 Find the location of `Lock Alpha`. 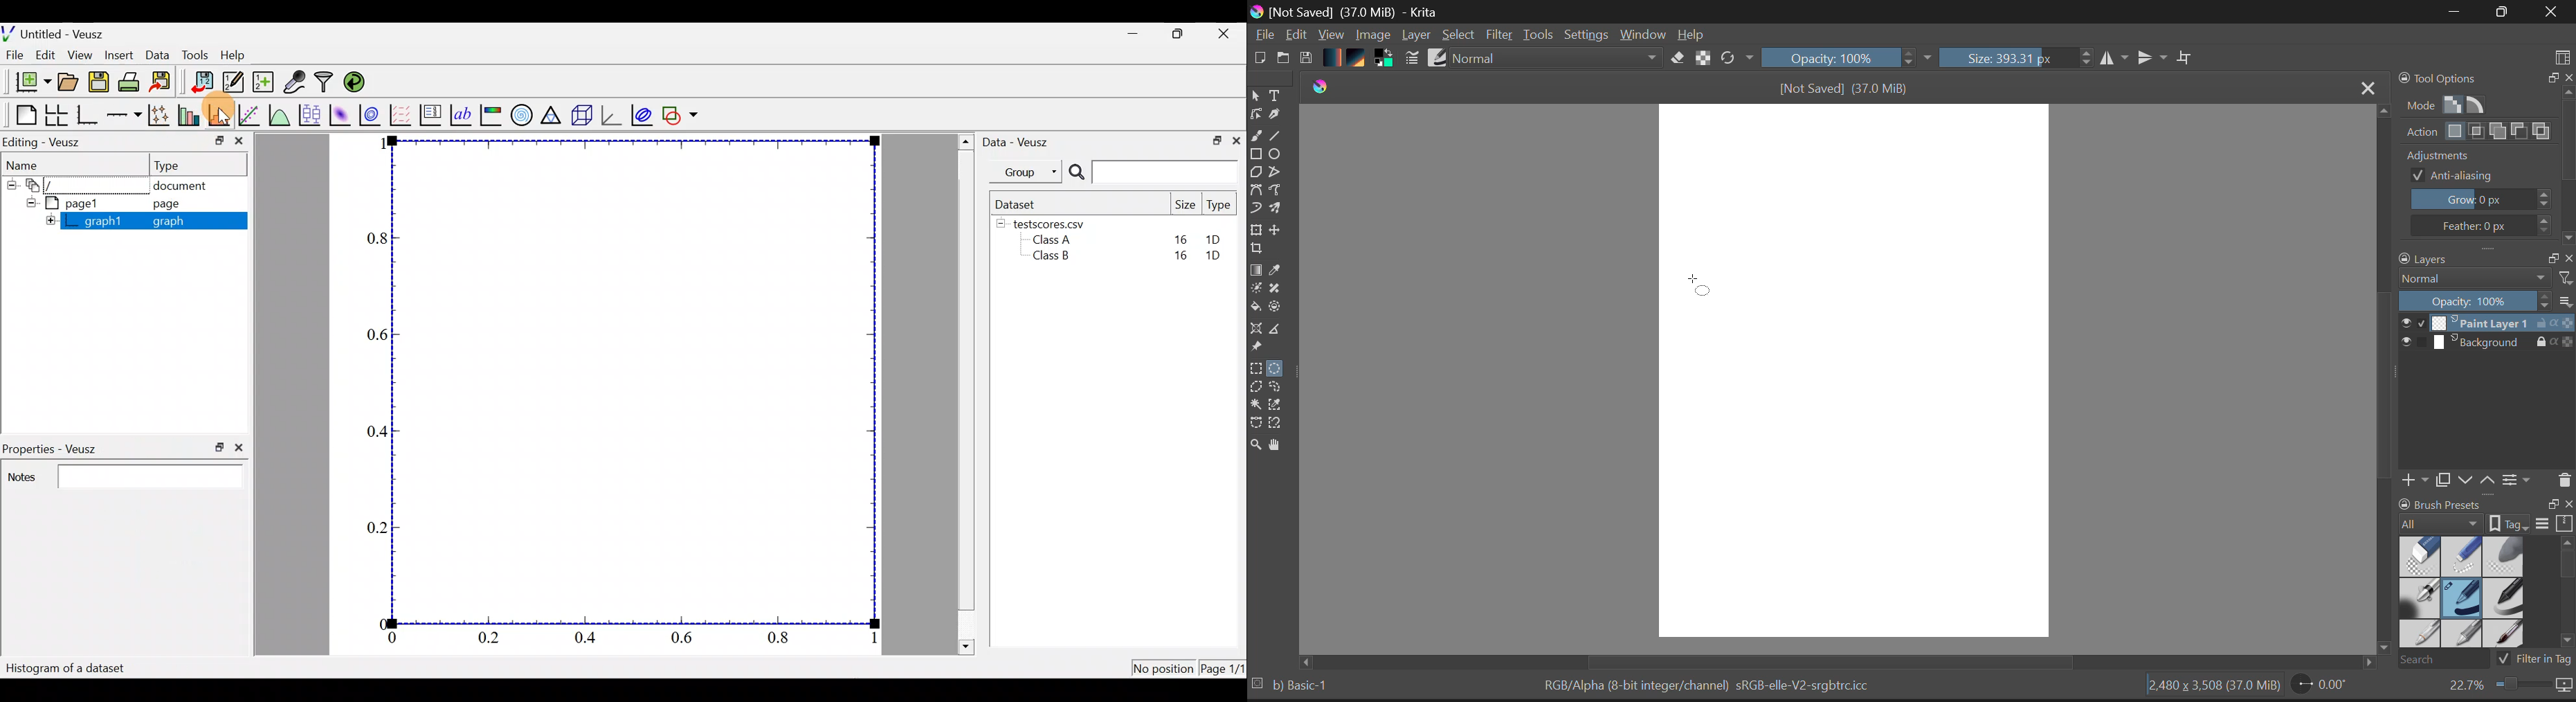

Lock Alpha is located at coordinates (1700, 59).